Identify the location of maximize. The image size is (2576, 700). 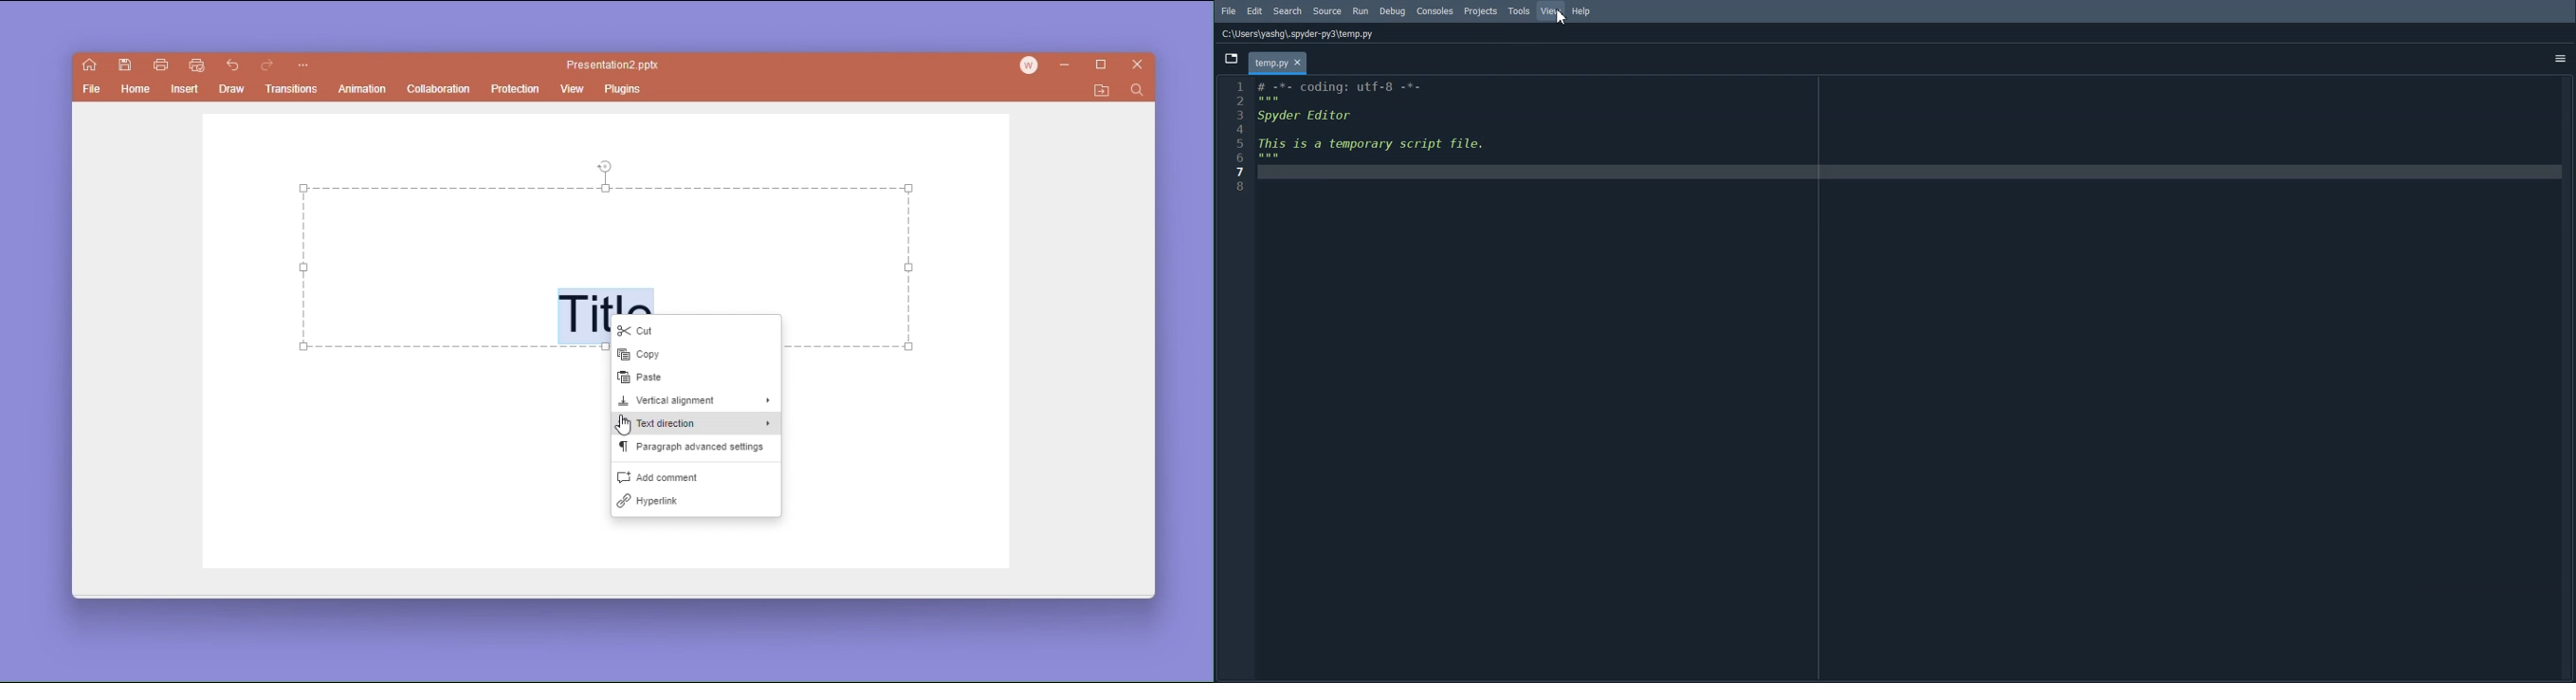
(1105, 65).